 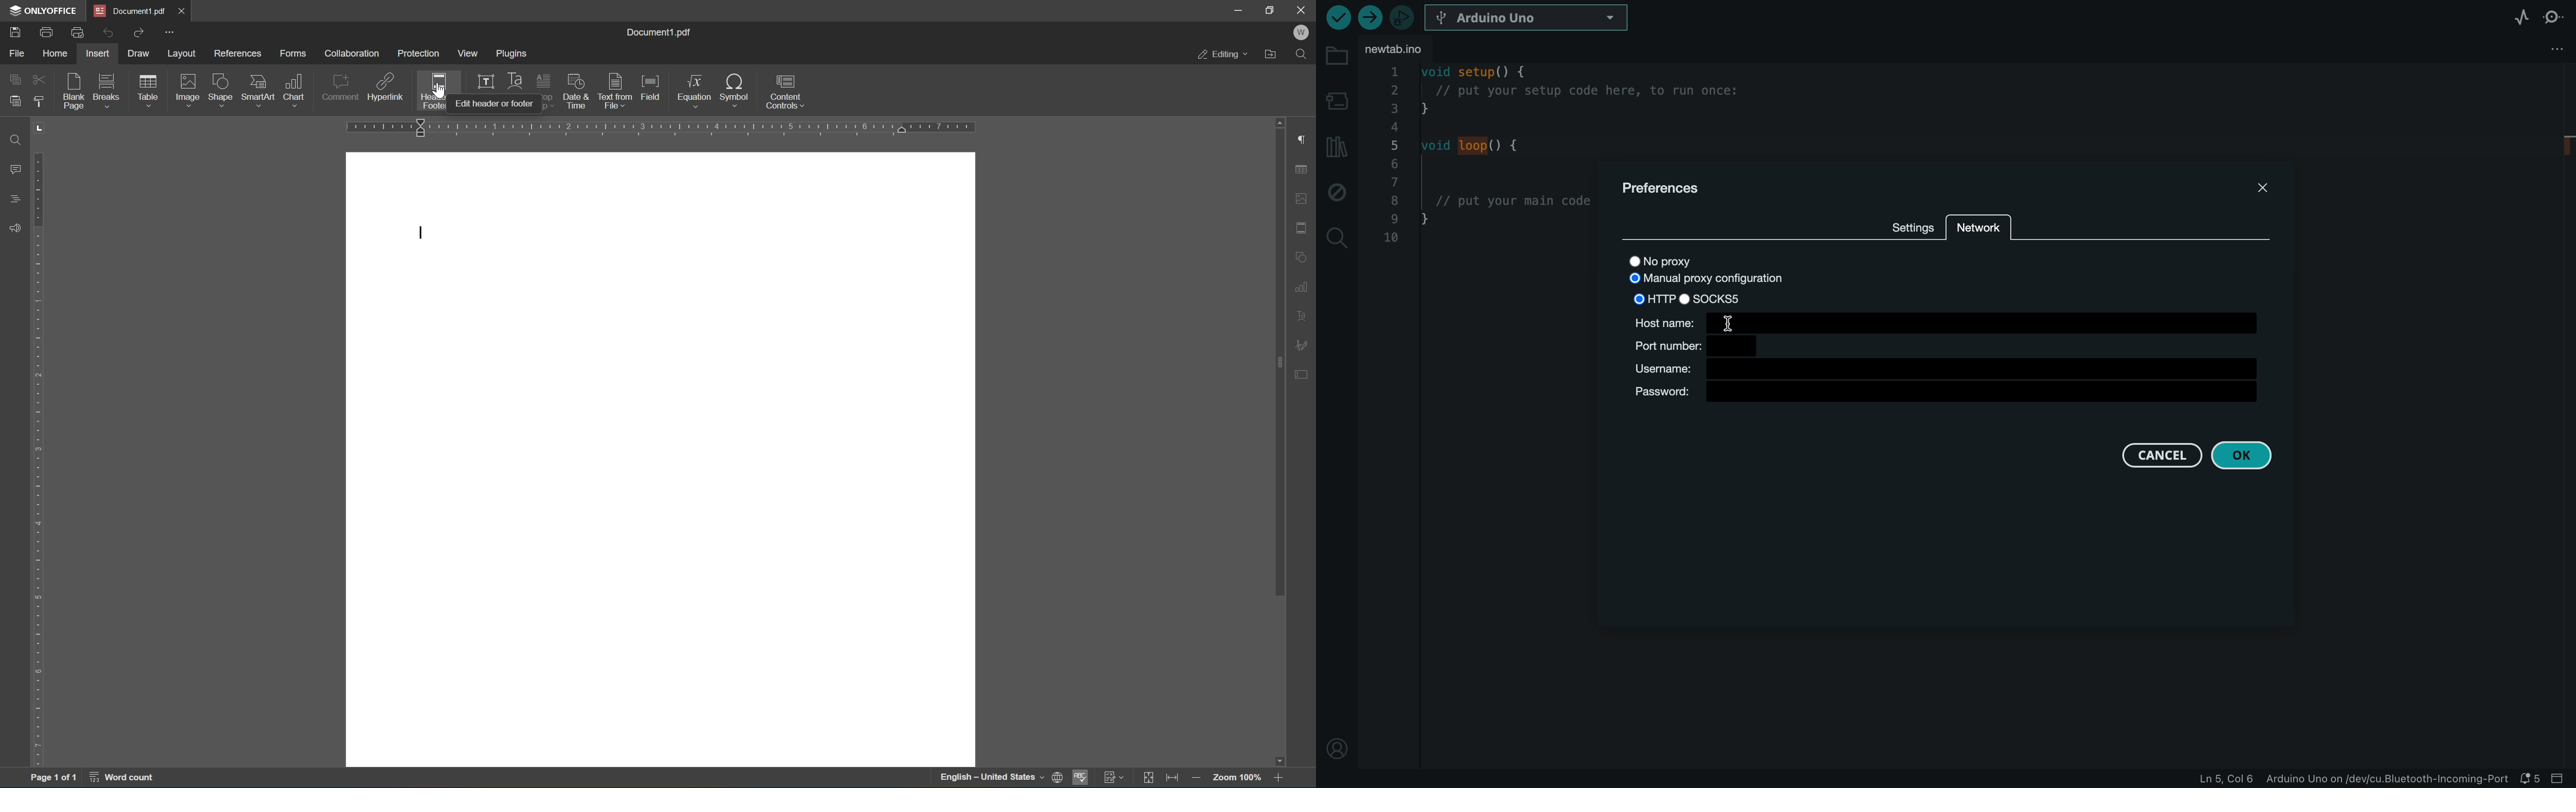 What do you see at coordinates (2553, 17) in the screenshot?
I see `serial monitor` at bounding box center [2553, 17].